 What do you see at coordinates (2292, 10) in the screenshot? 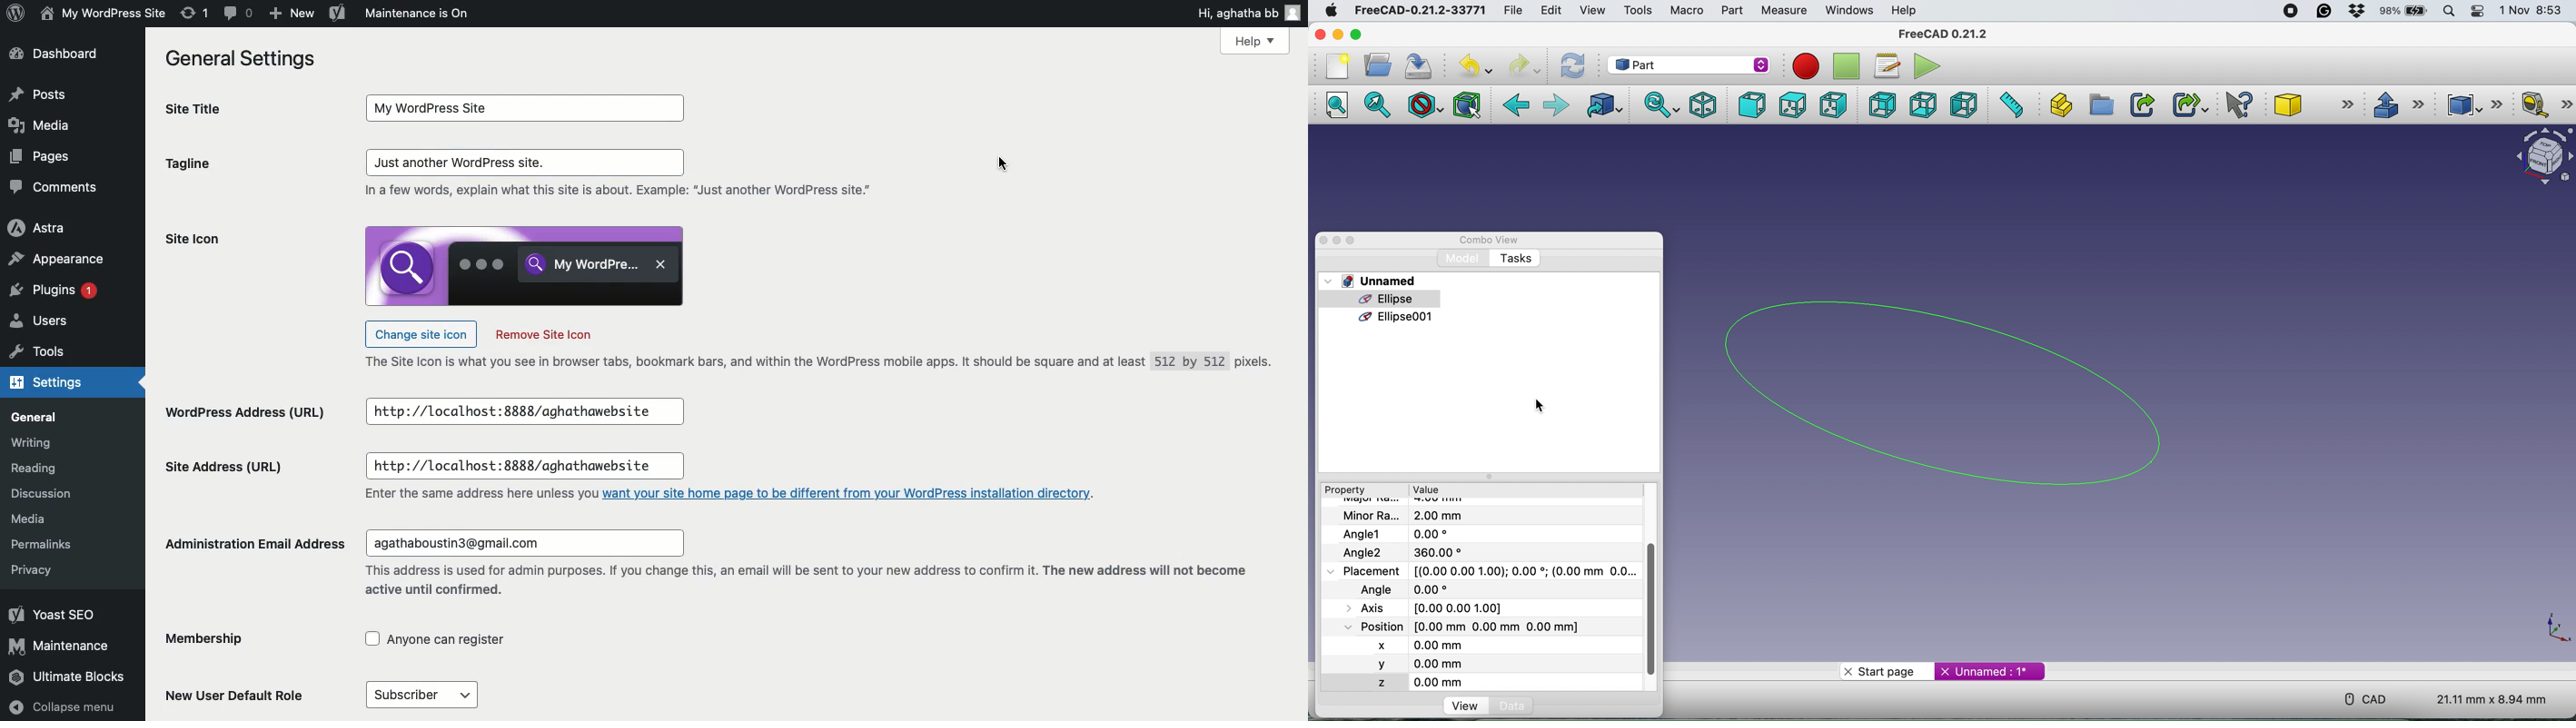
I see `screen recorder` at bounding box center [2292, 10].